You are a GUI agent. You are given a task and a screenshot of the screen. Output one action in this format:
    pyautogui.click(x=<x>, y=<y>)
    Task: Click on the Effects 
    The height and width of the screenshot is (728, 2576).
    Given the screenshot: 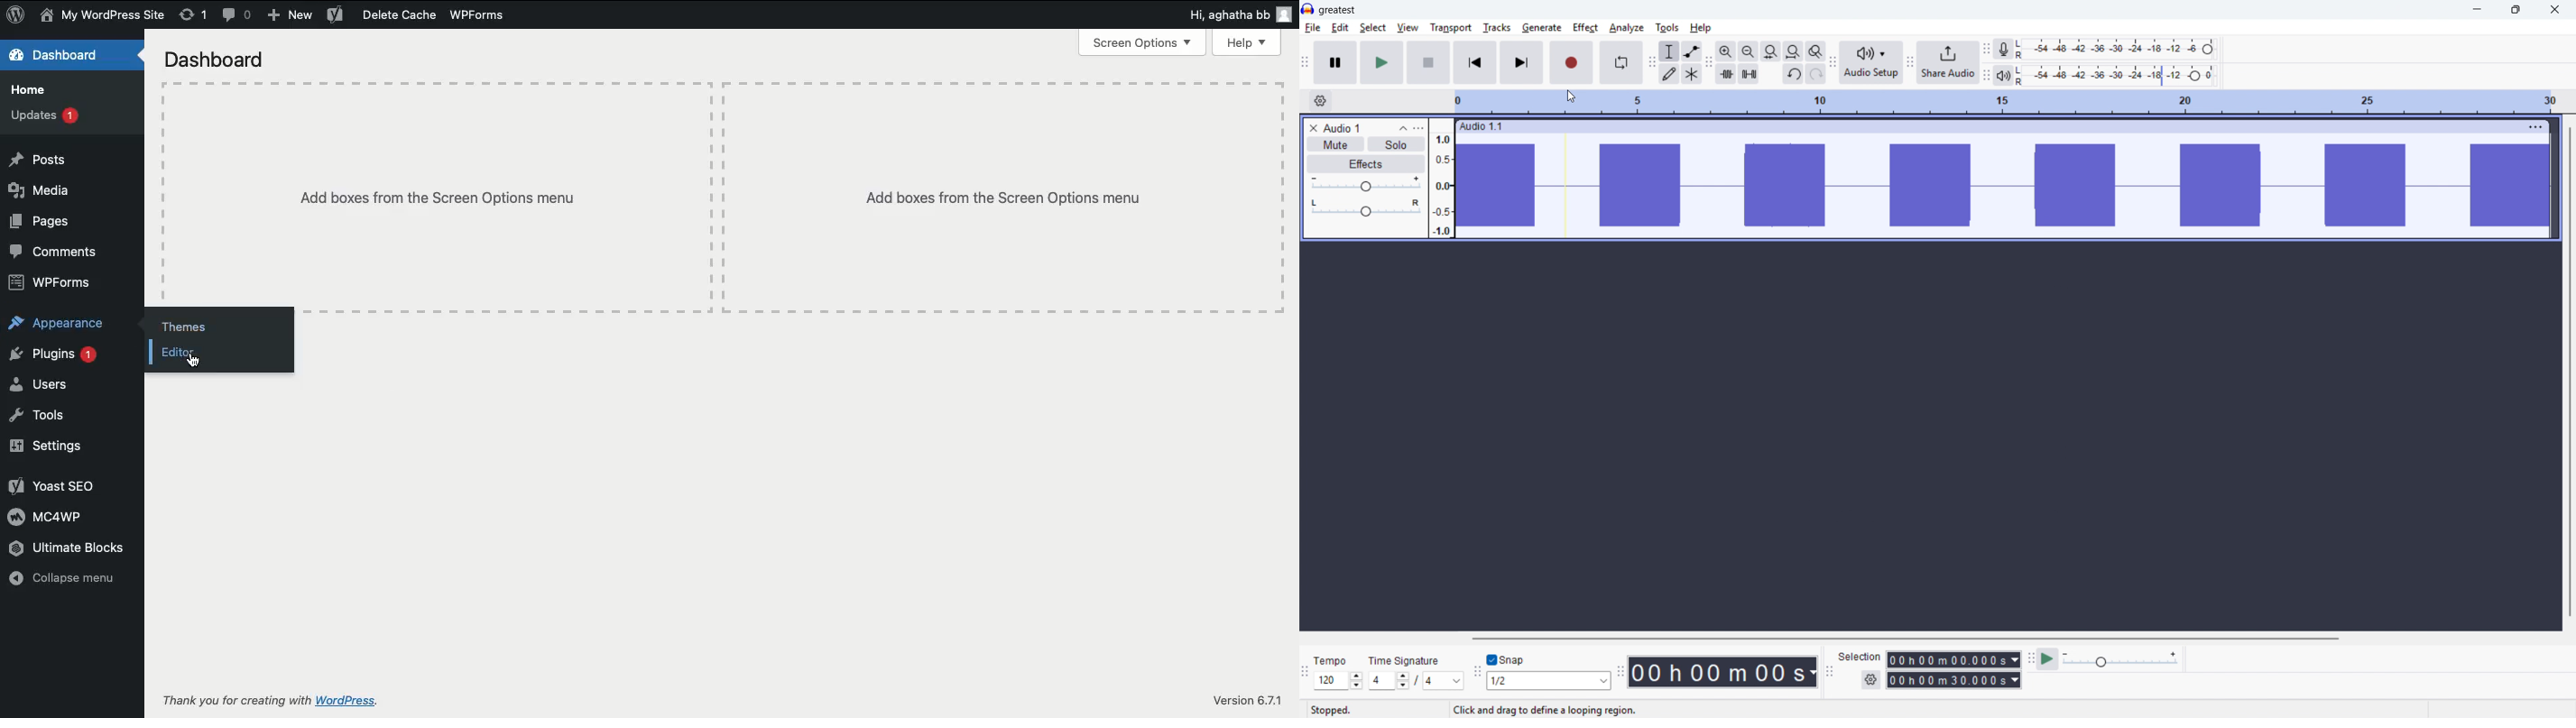 What is the action you would take?
    pyautogui.click(x=1366, y=164)
    